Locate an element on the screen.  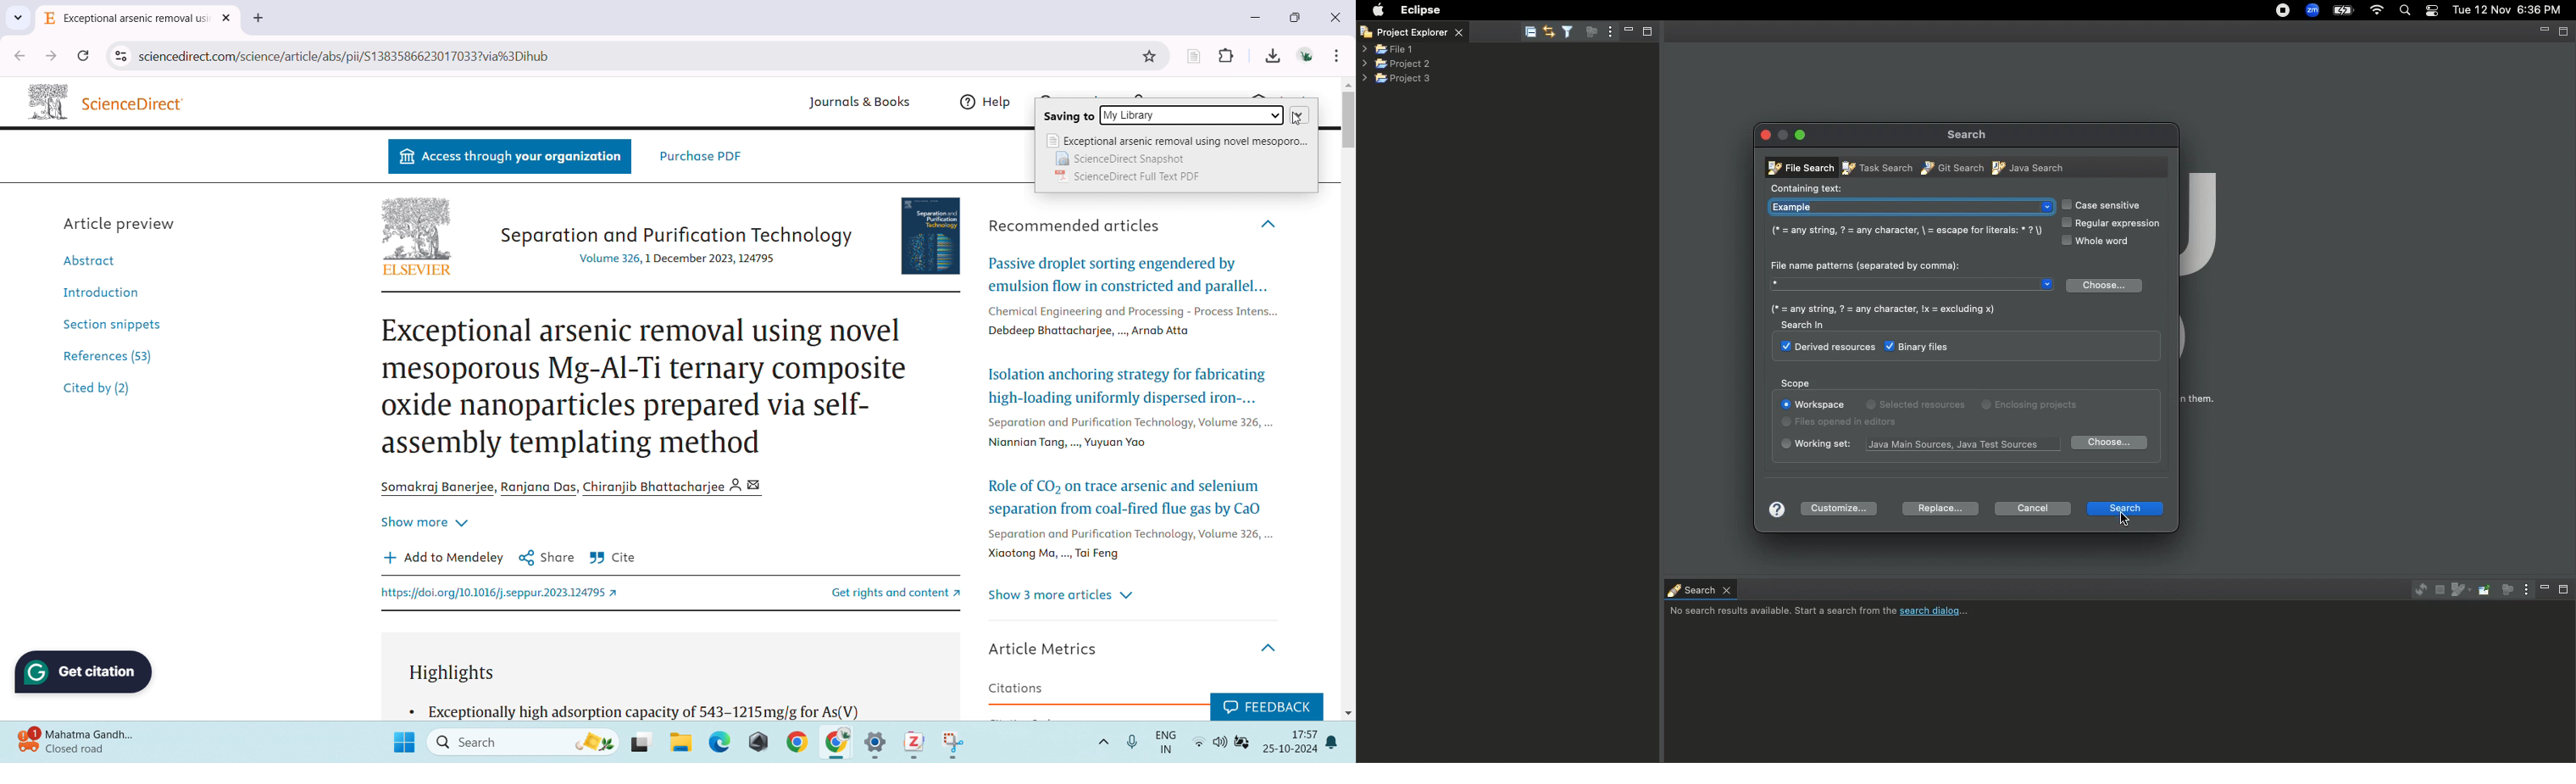
Search in is located at coordinates (1811, 327).